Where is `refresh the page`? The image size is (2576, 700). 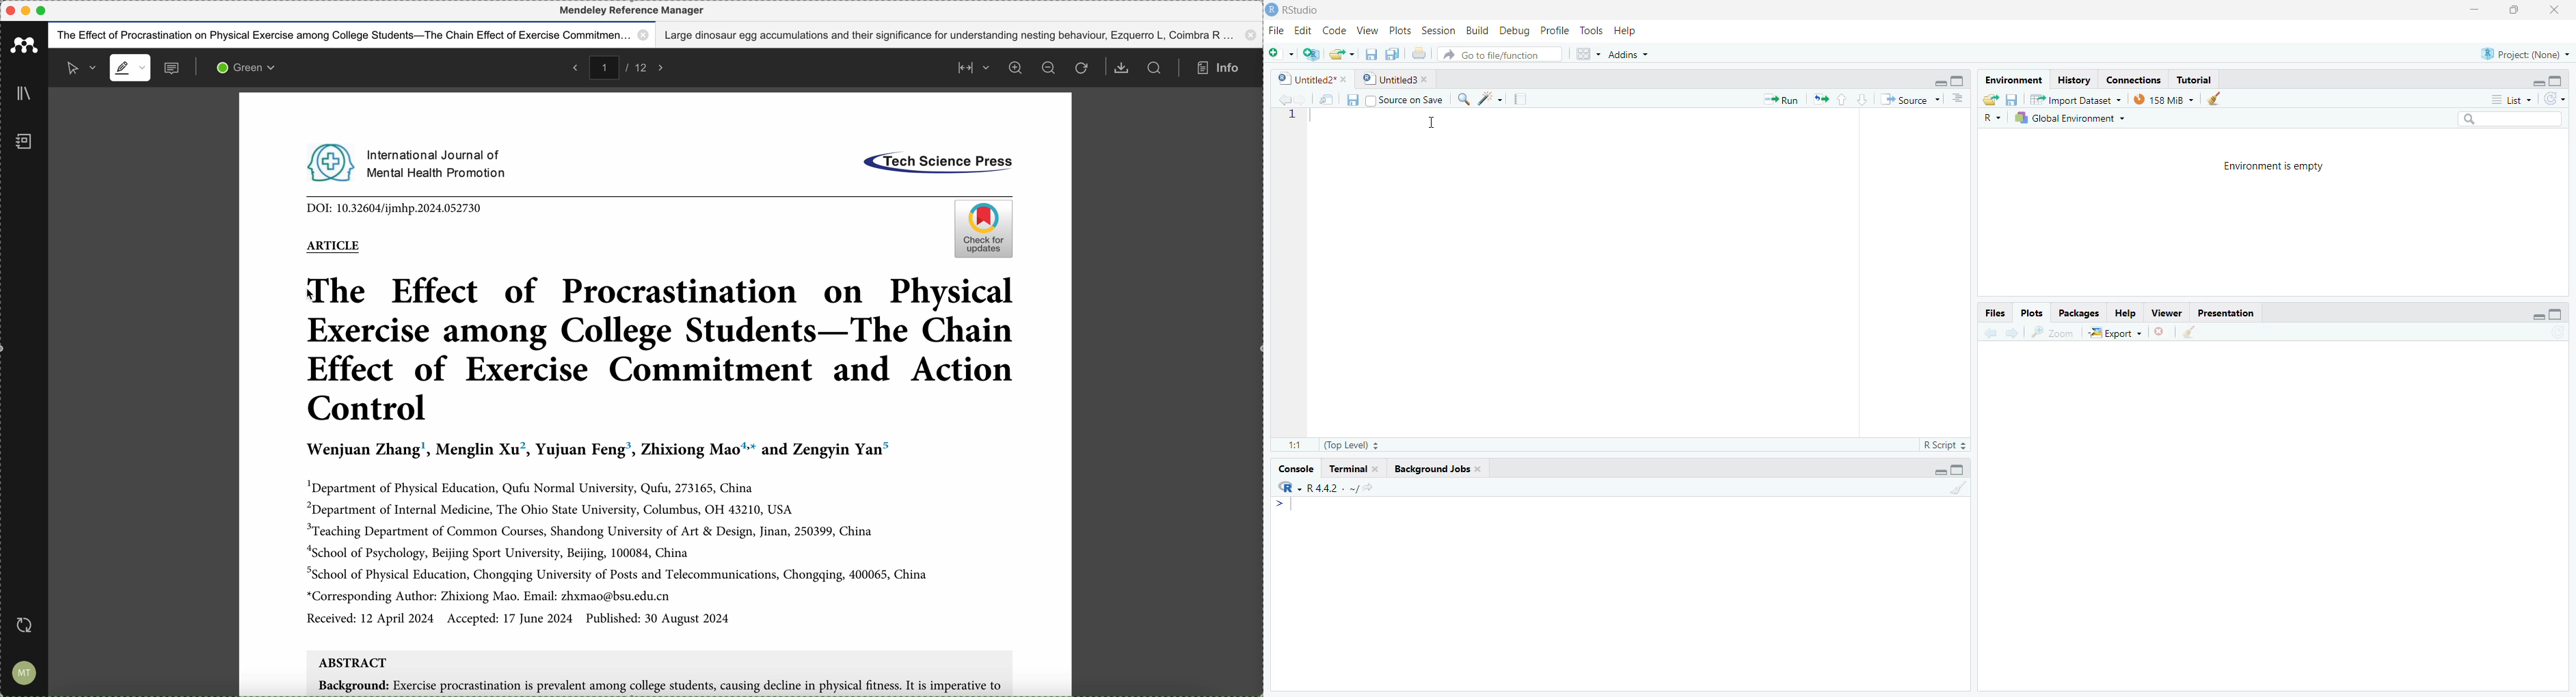 refresh the page is located at coordinates (1081, 69).